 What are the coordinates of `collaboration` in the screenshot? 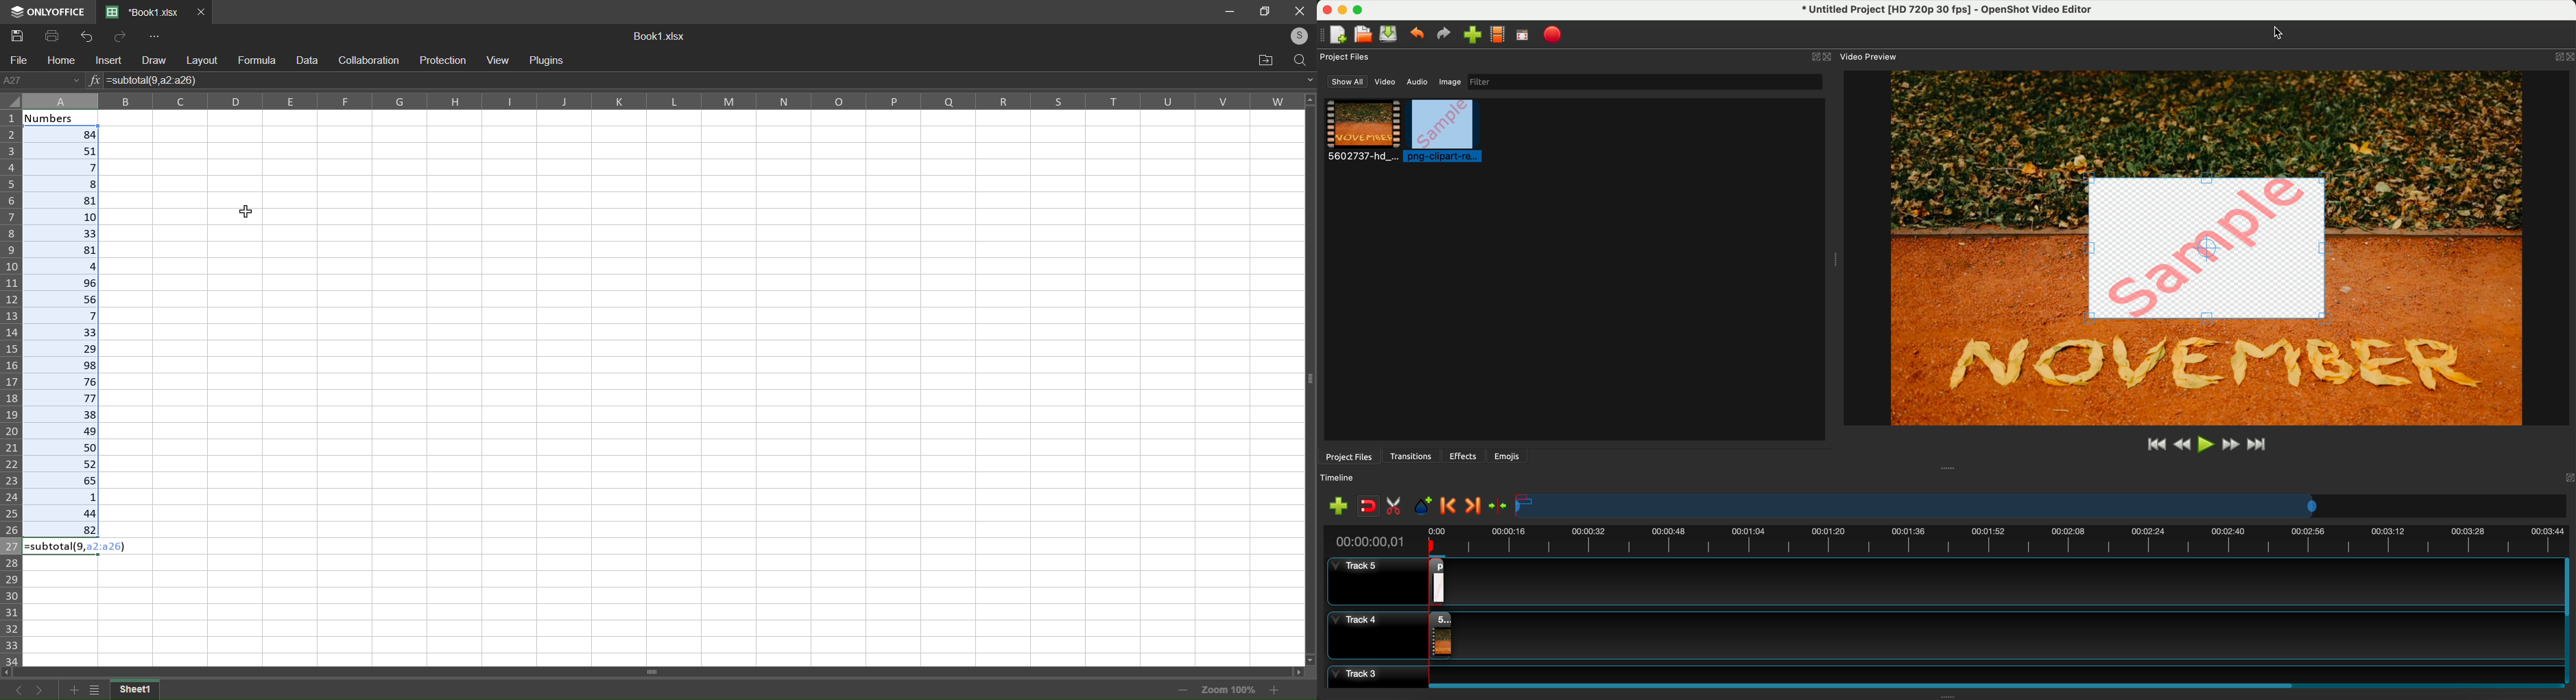 It's located at (370, 60).